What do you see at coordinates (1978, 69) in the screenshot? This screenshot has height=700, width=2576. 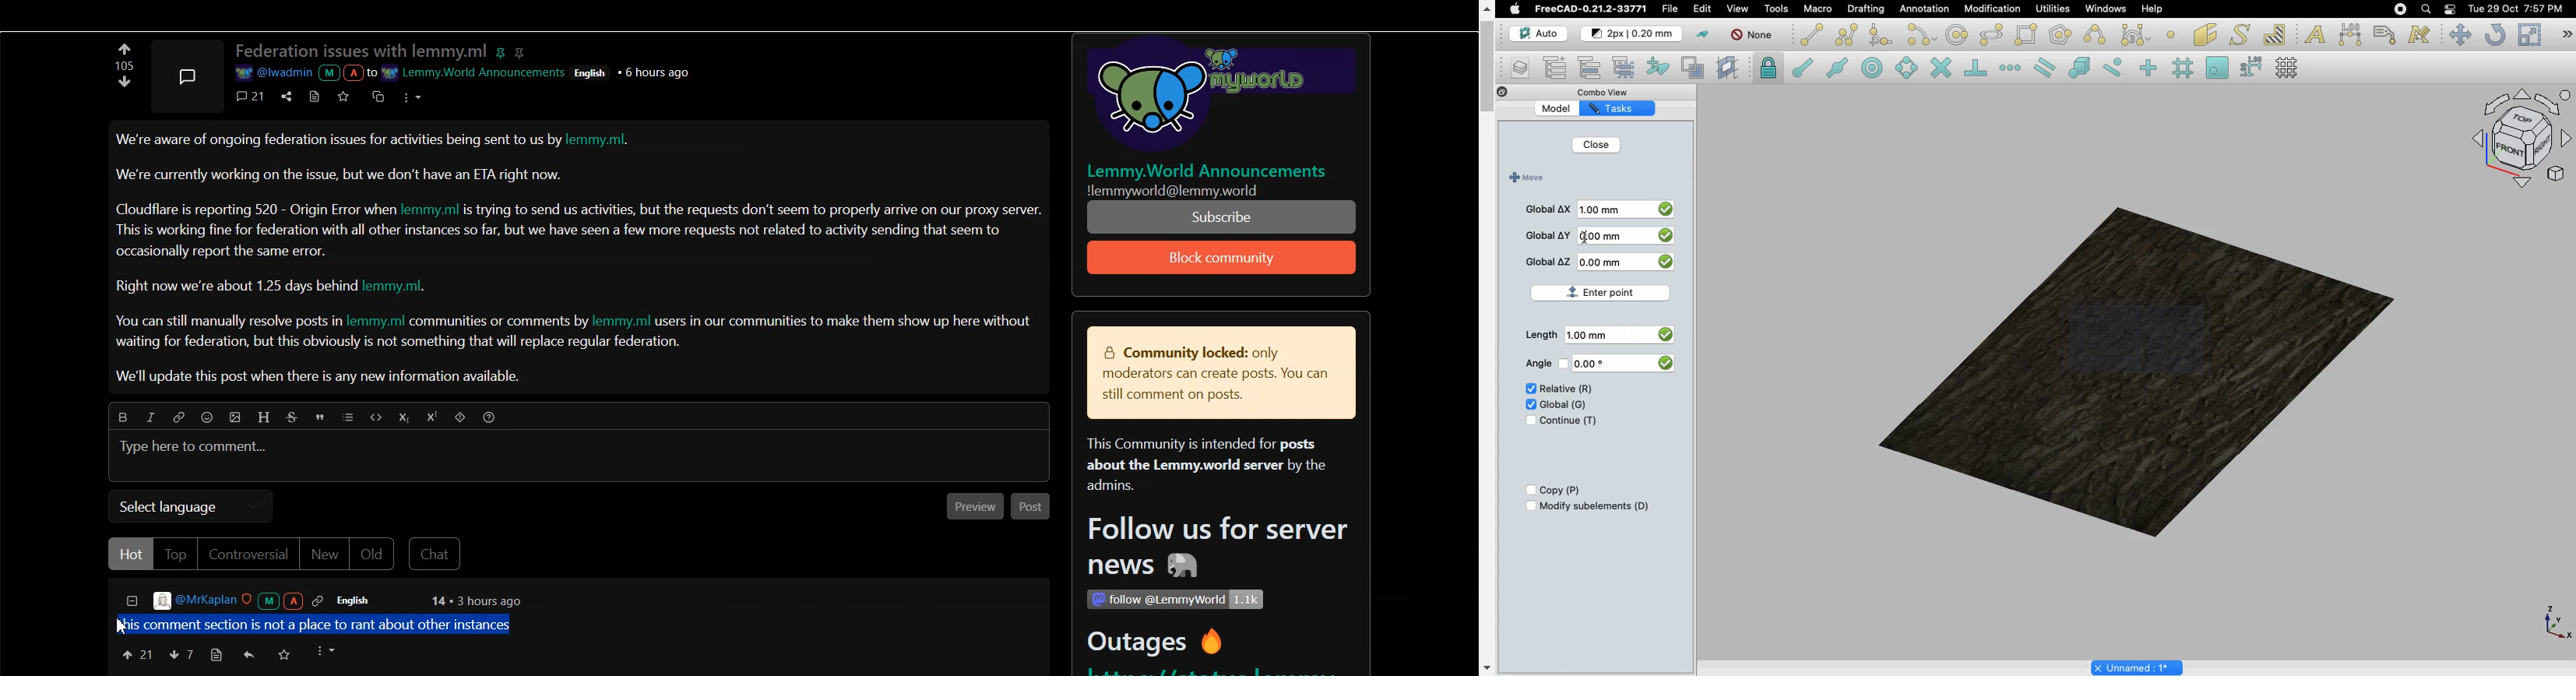 I see `Snap perpendicular` at bounding box center [1978, 69].